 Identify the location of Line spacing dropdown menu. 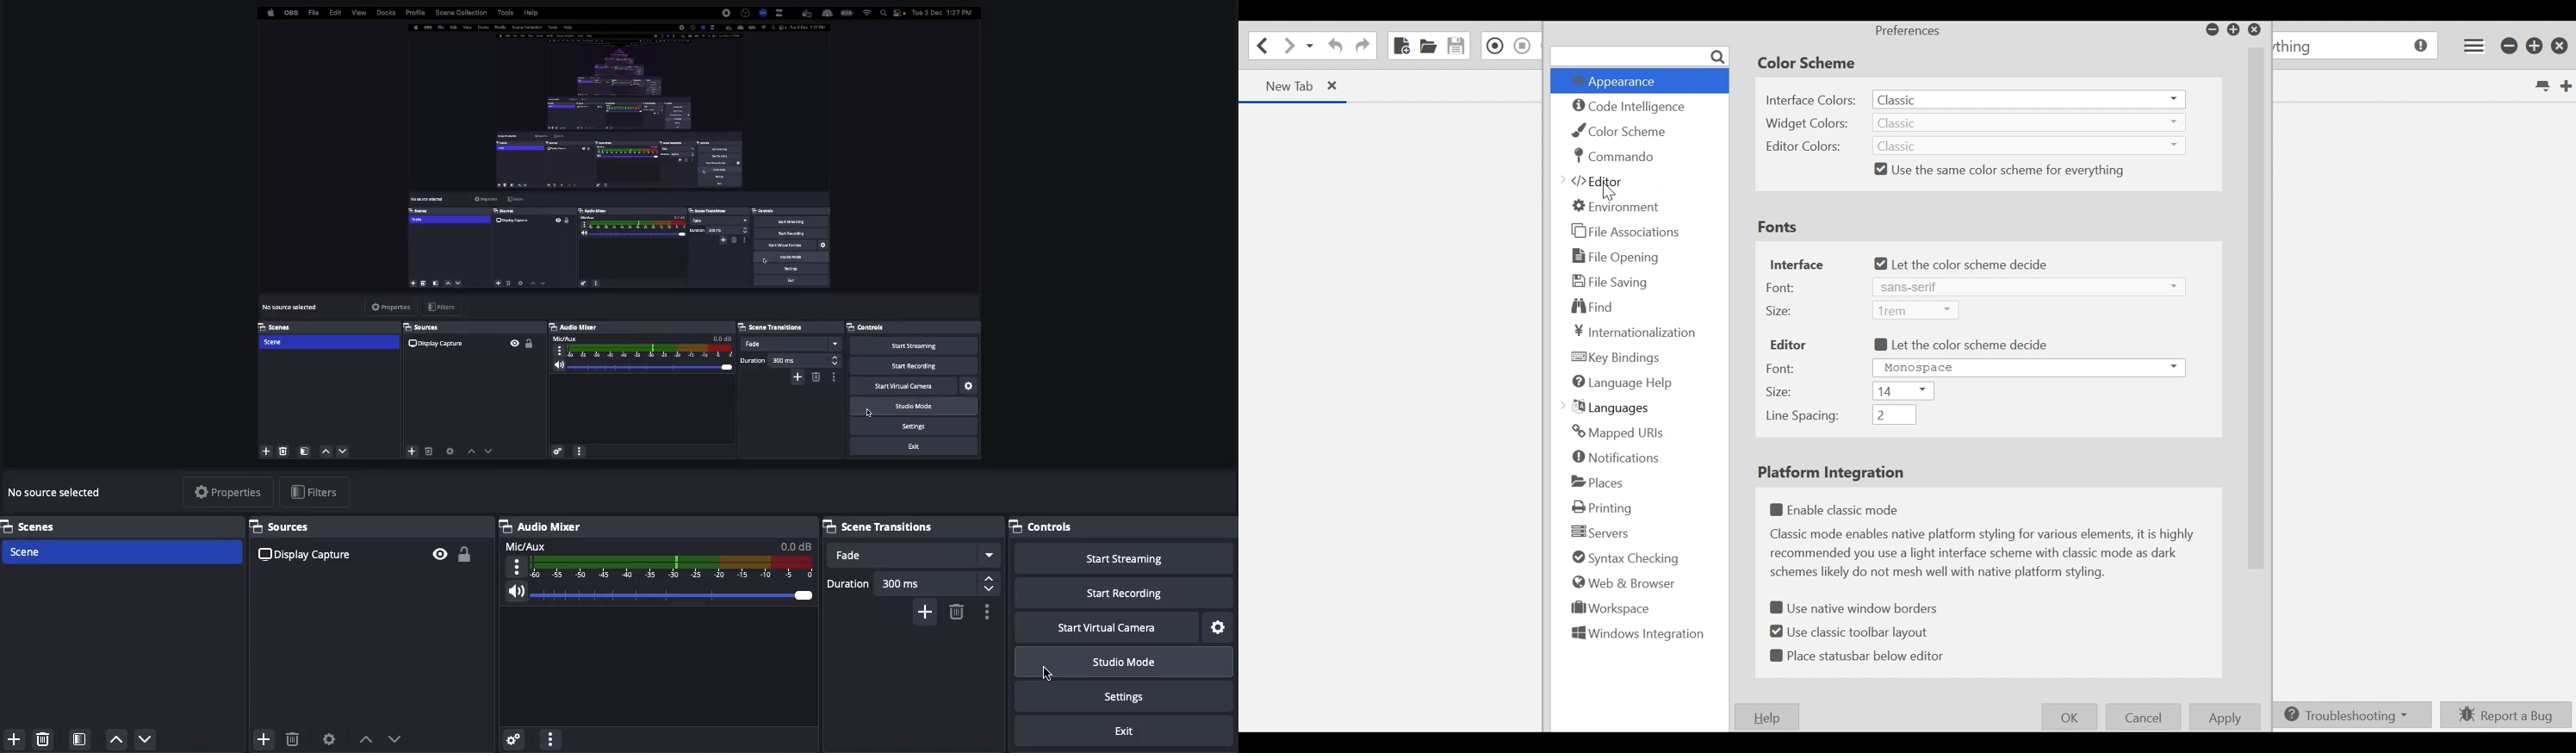
(1896, 416).